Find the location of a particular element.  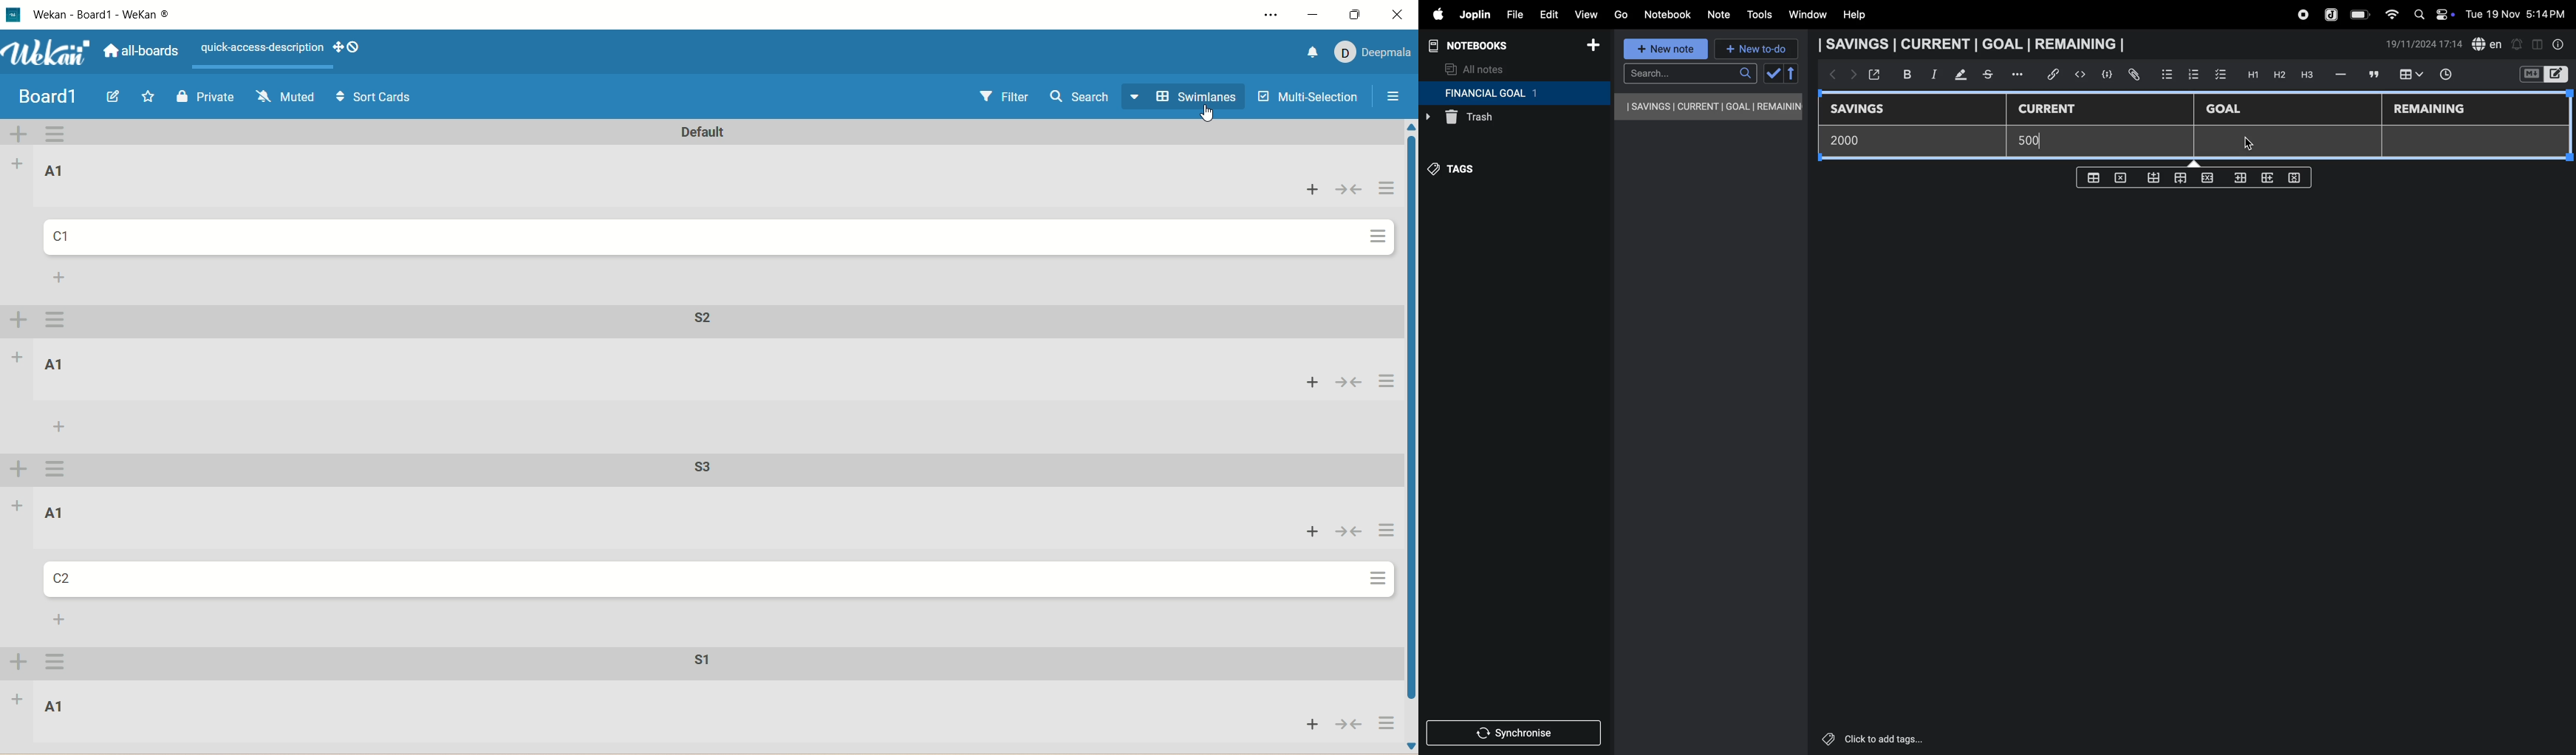

add is located at coordinates (19, 161).